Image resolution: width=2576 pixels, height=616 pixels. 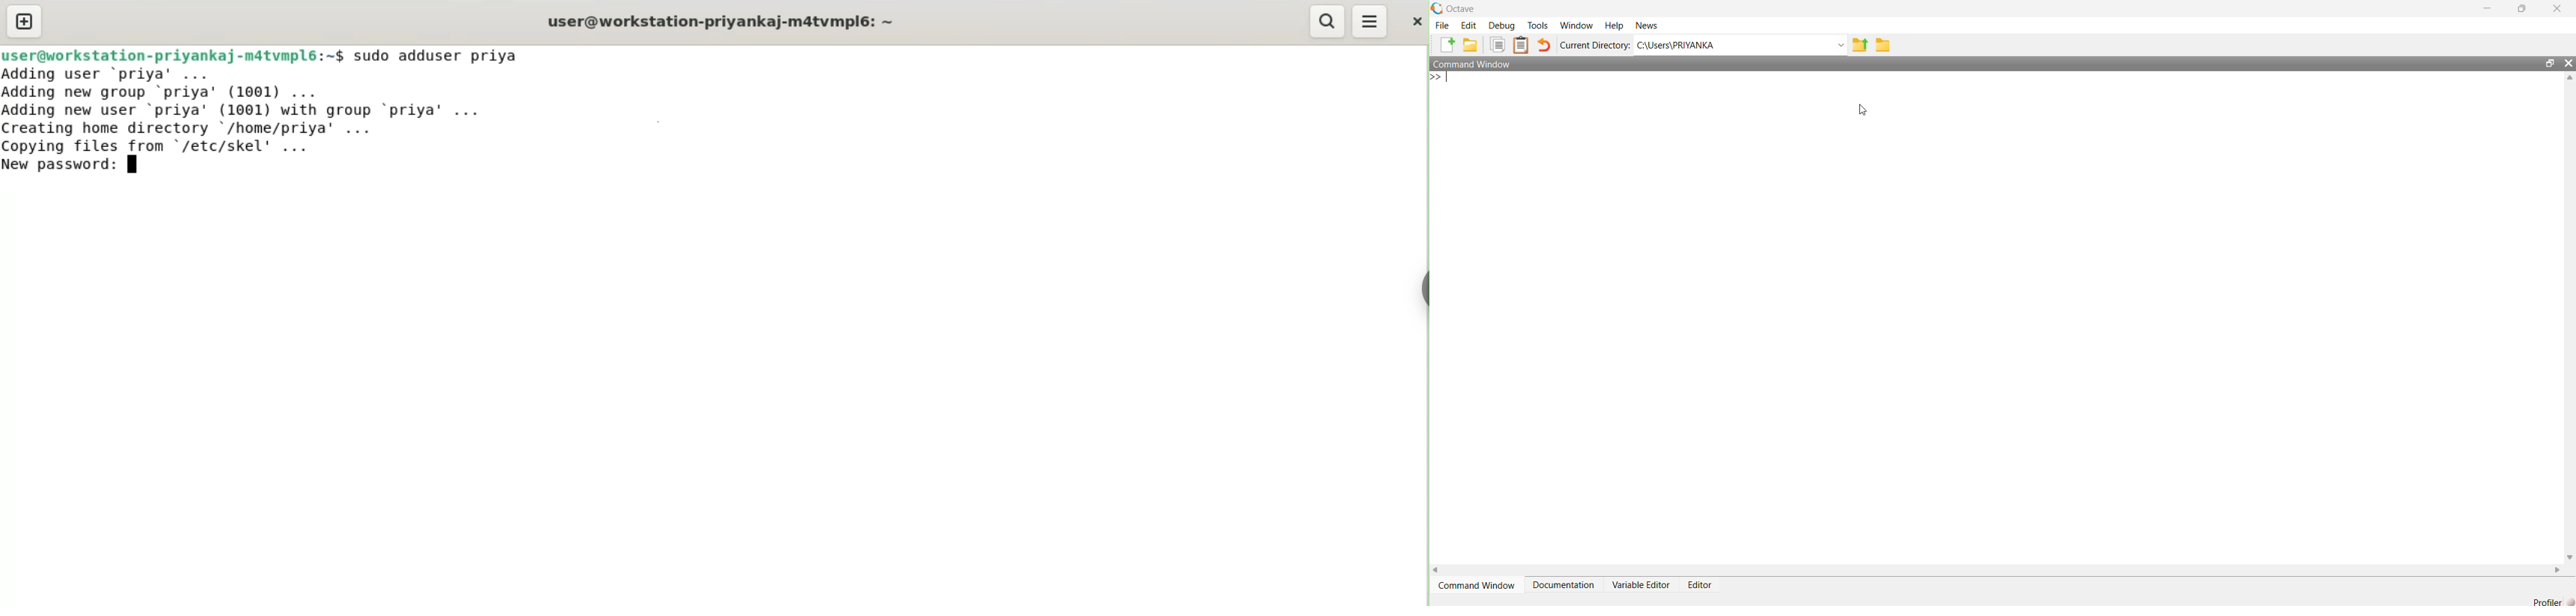 I want to click on Command Window, so click(x=1476, y=62).